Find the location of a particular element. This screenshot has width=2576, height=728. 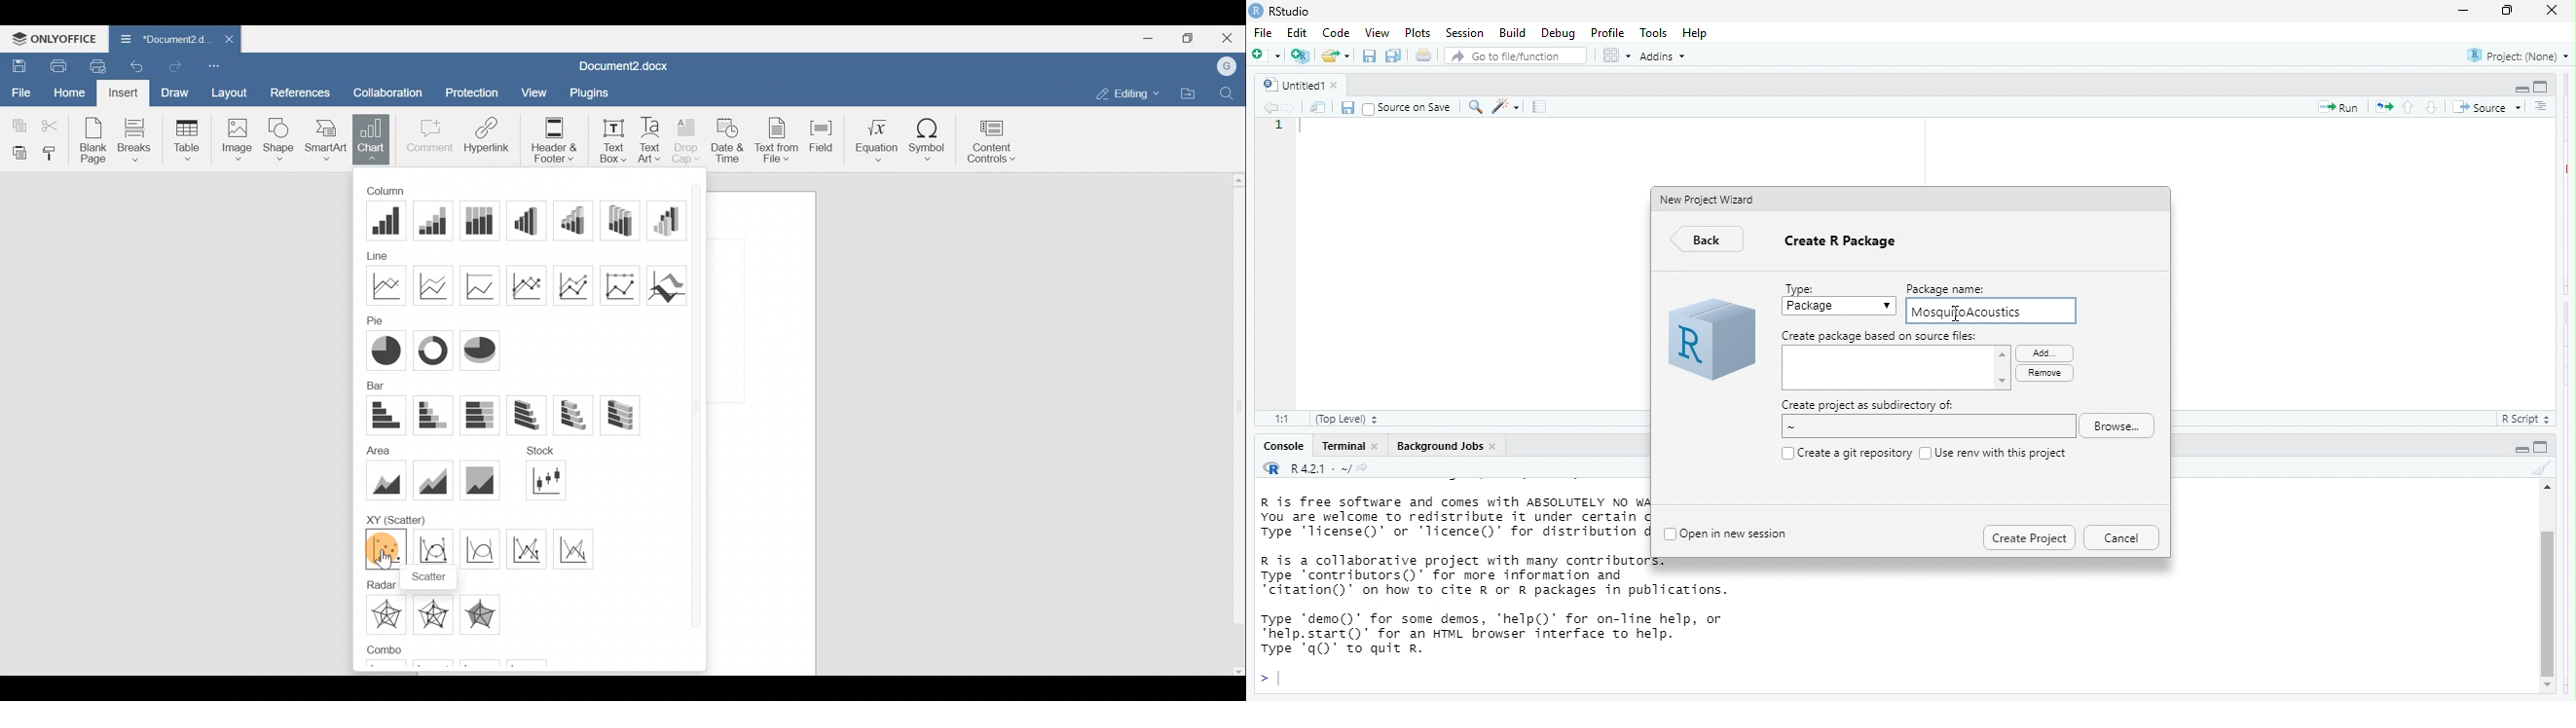

create a project is located at coordinates (1300, 54).